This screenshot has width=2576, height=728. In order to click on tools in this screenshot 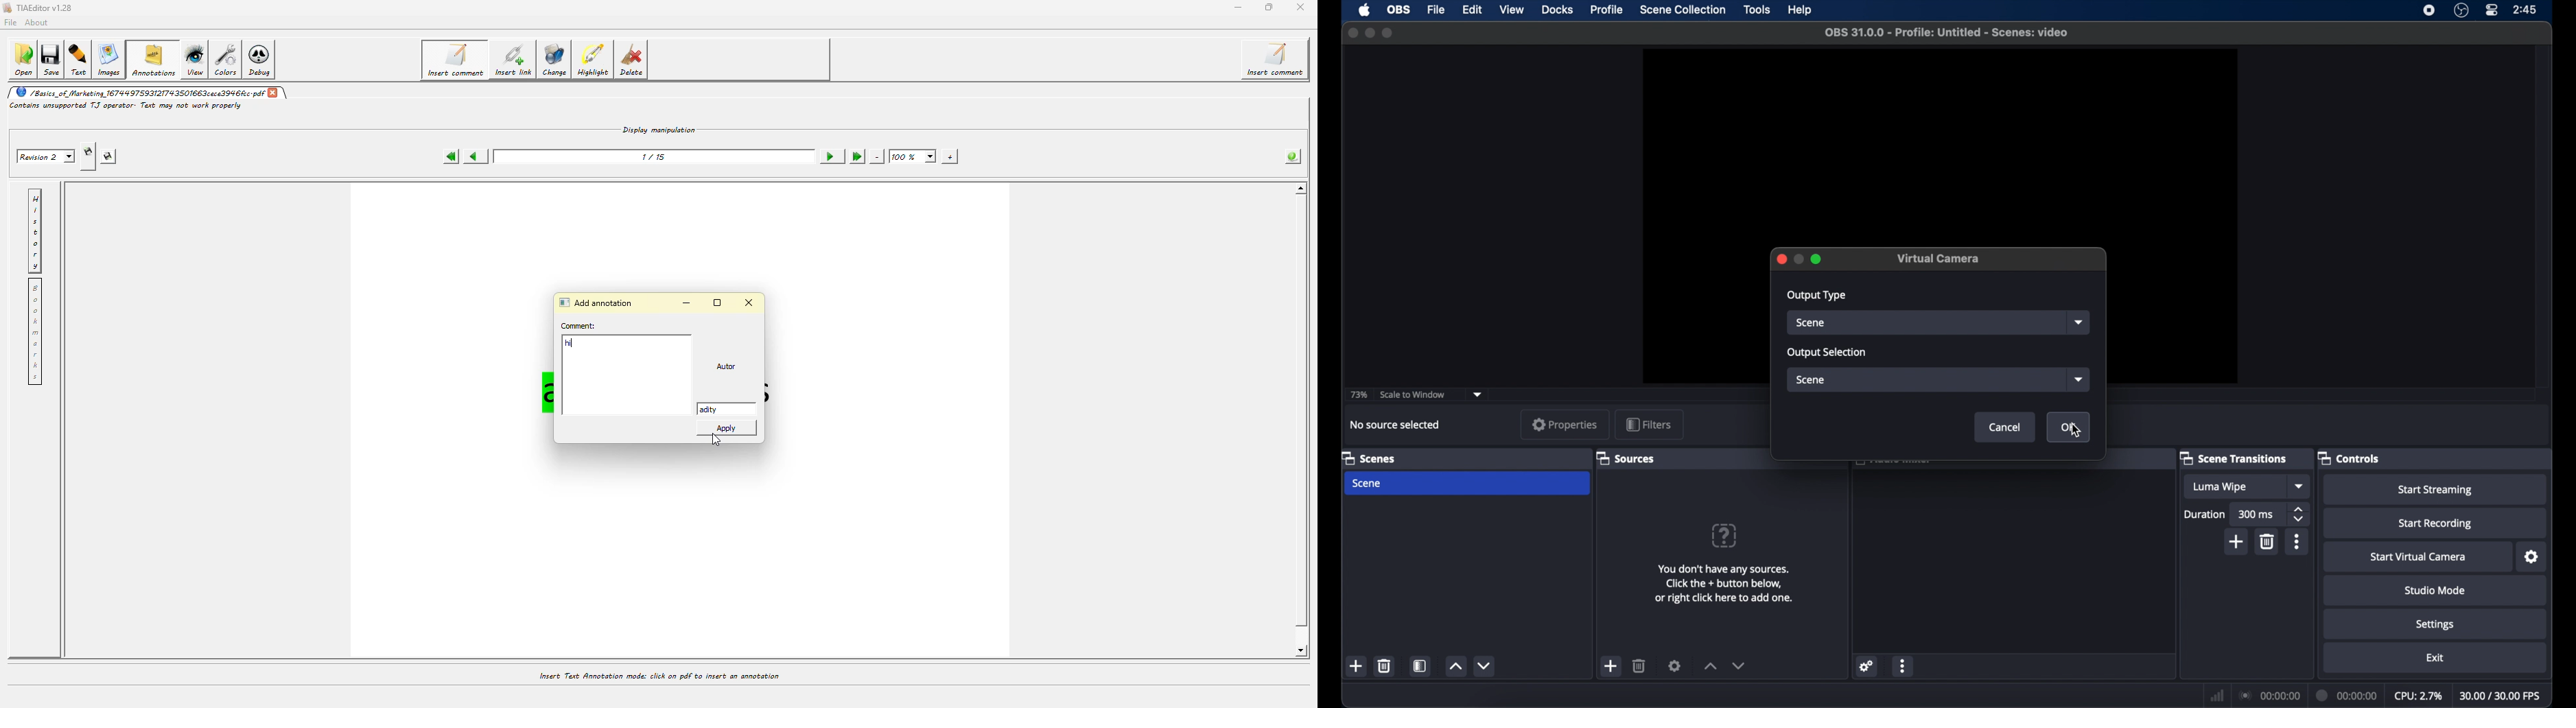, I will do `click(1758, 10)`.